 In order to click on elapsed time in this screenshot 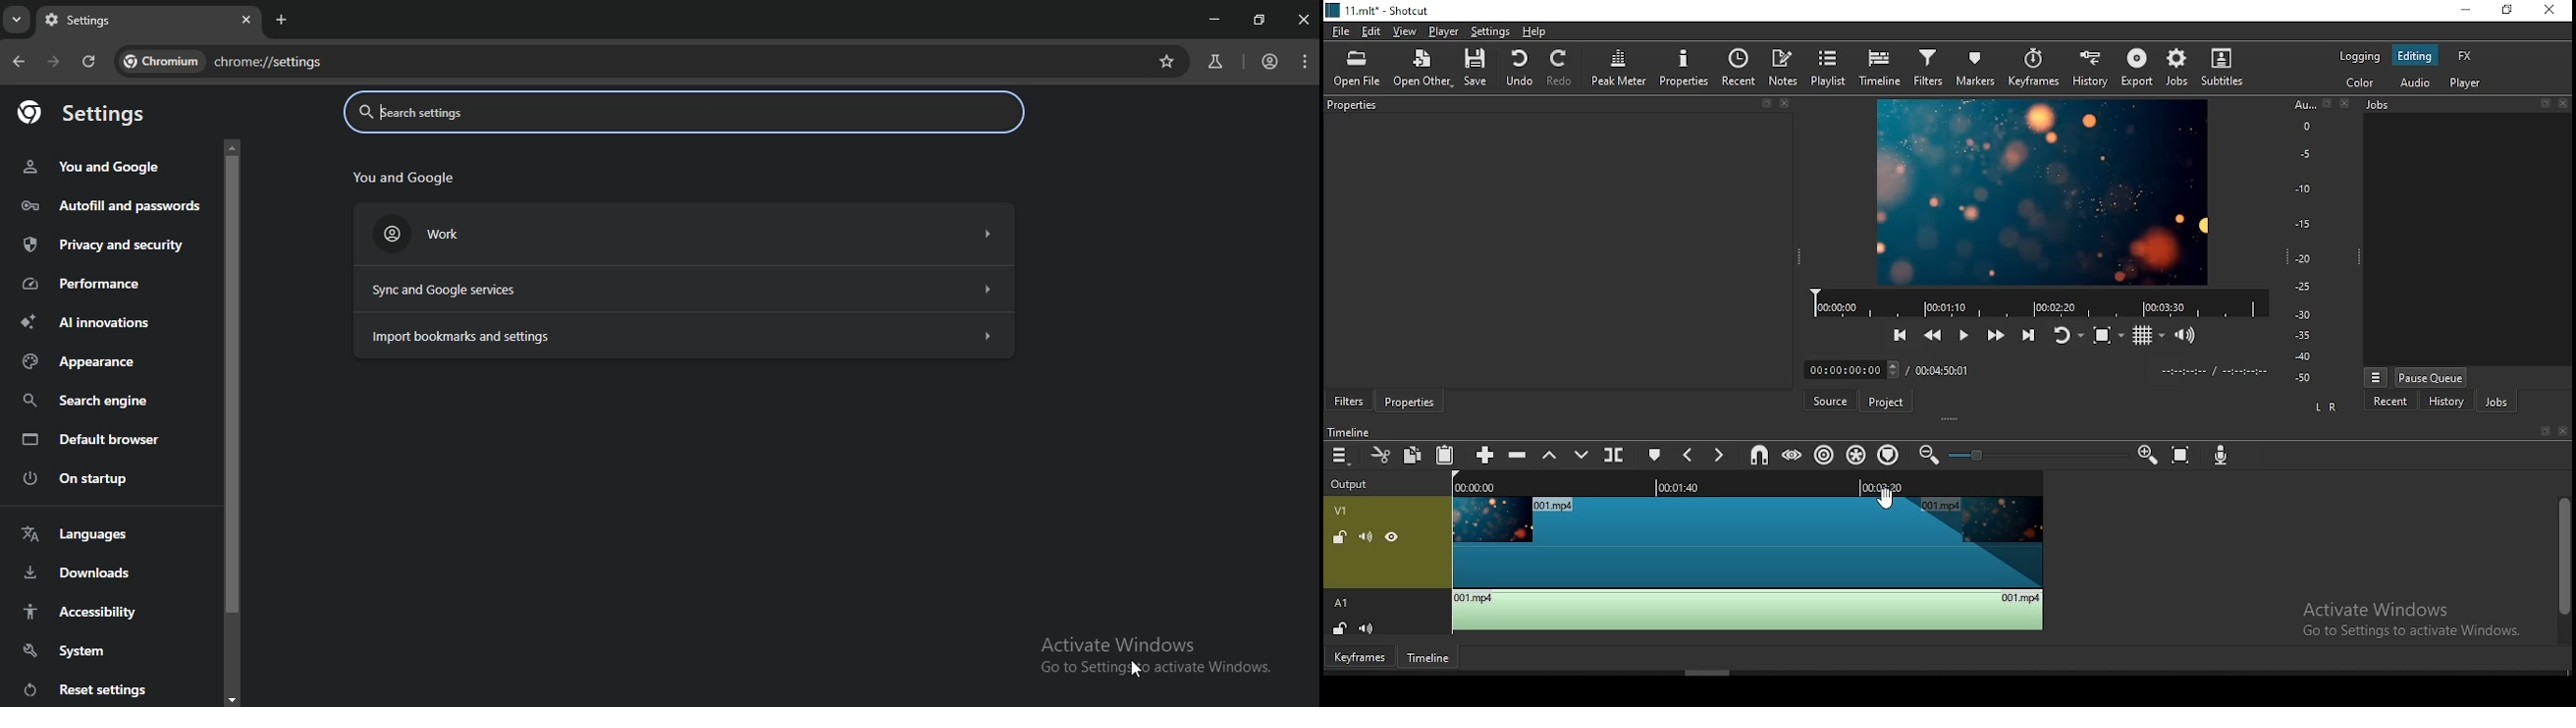, I will do `click(1847, 371)`.